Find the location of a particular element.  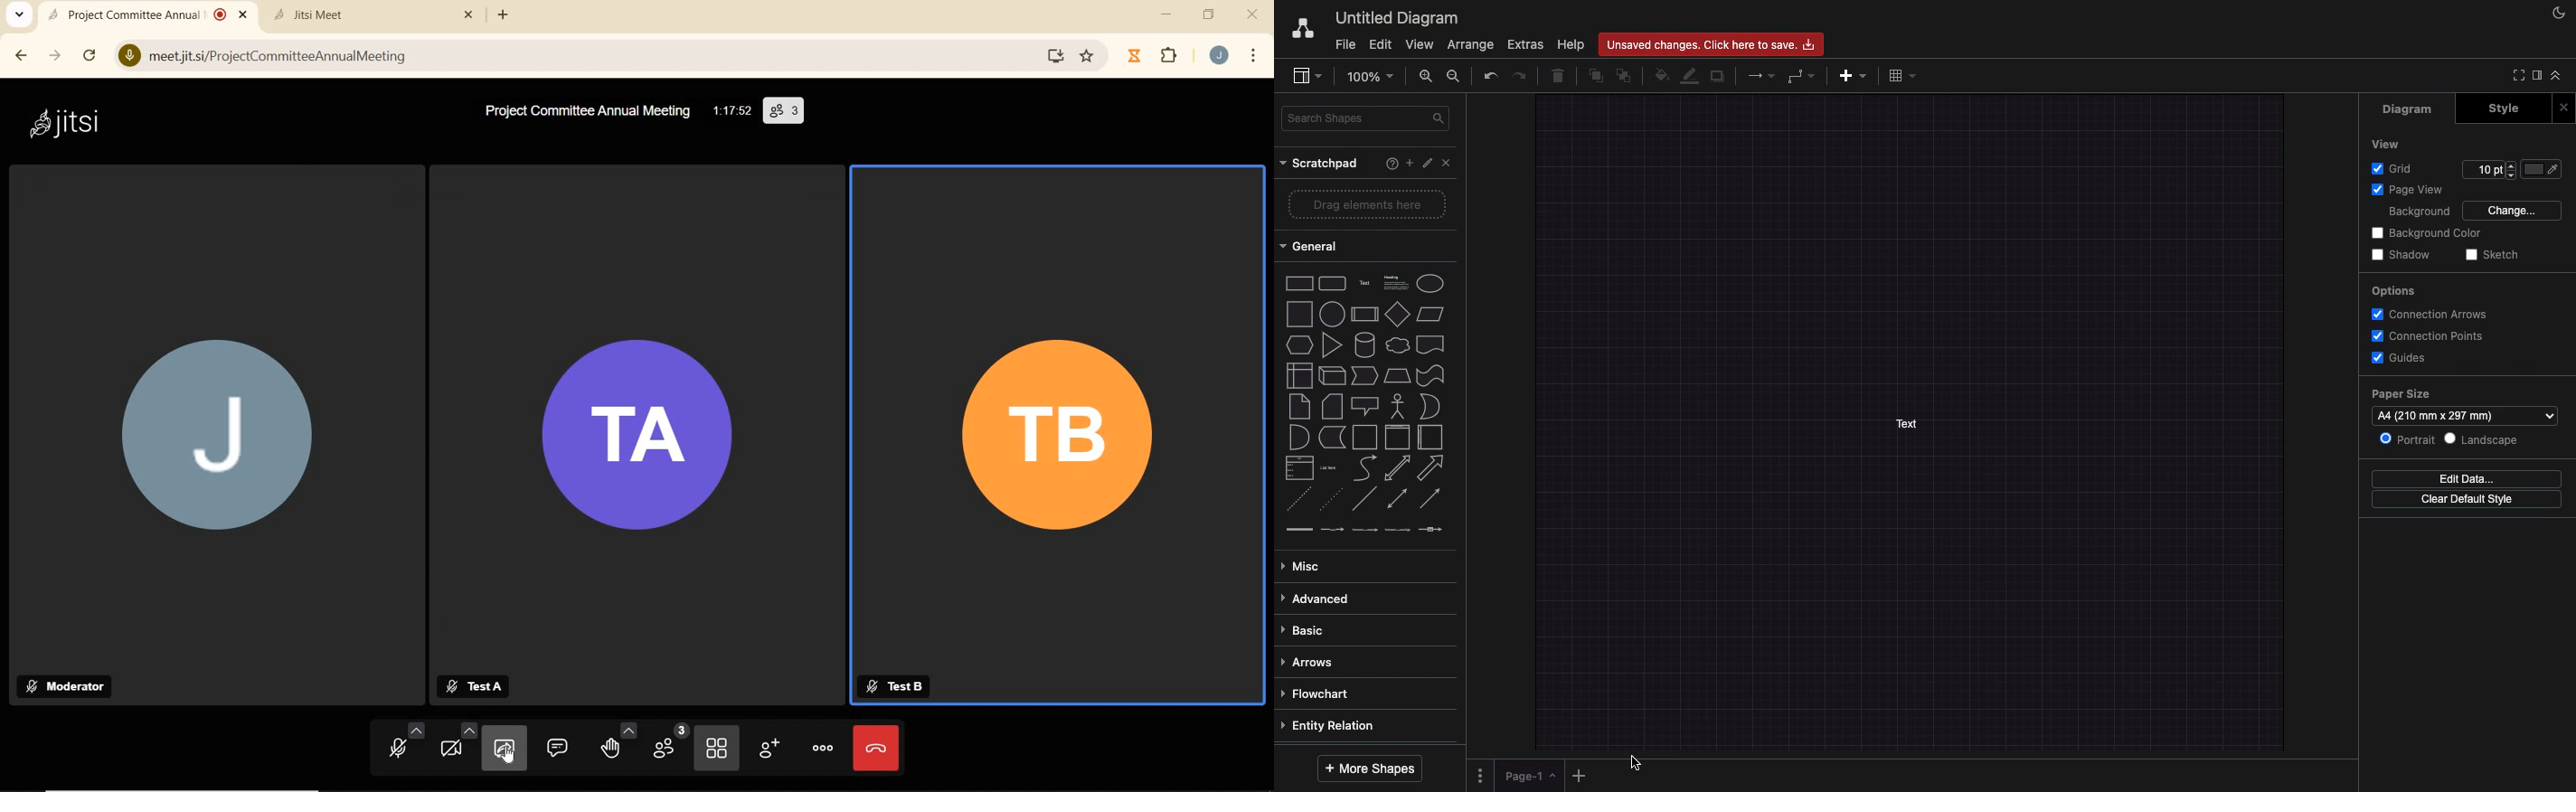

Untitled diagram is located at coordinates (1396, 15).